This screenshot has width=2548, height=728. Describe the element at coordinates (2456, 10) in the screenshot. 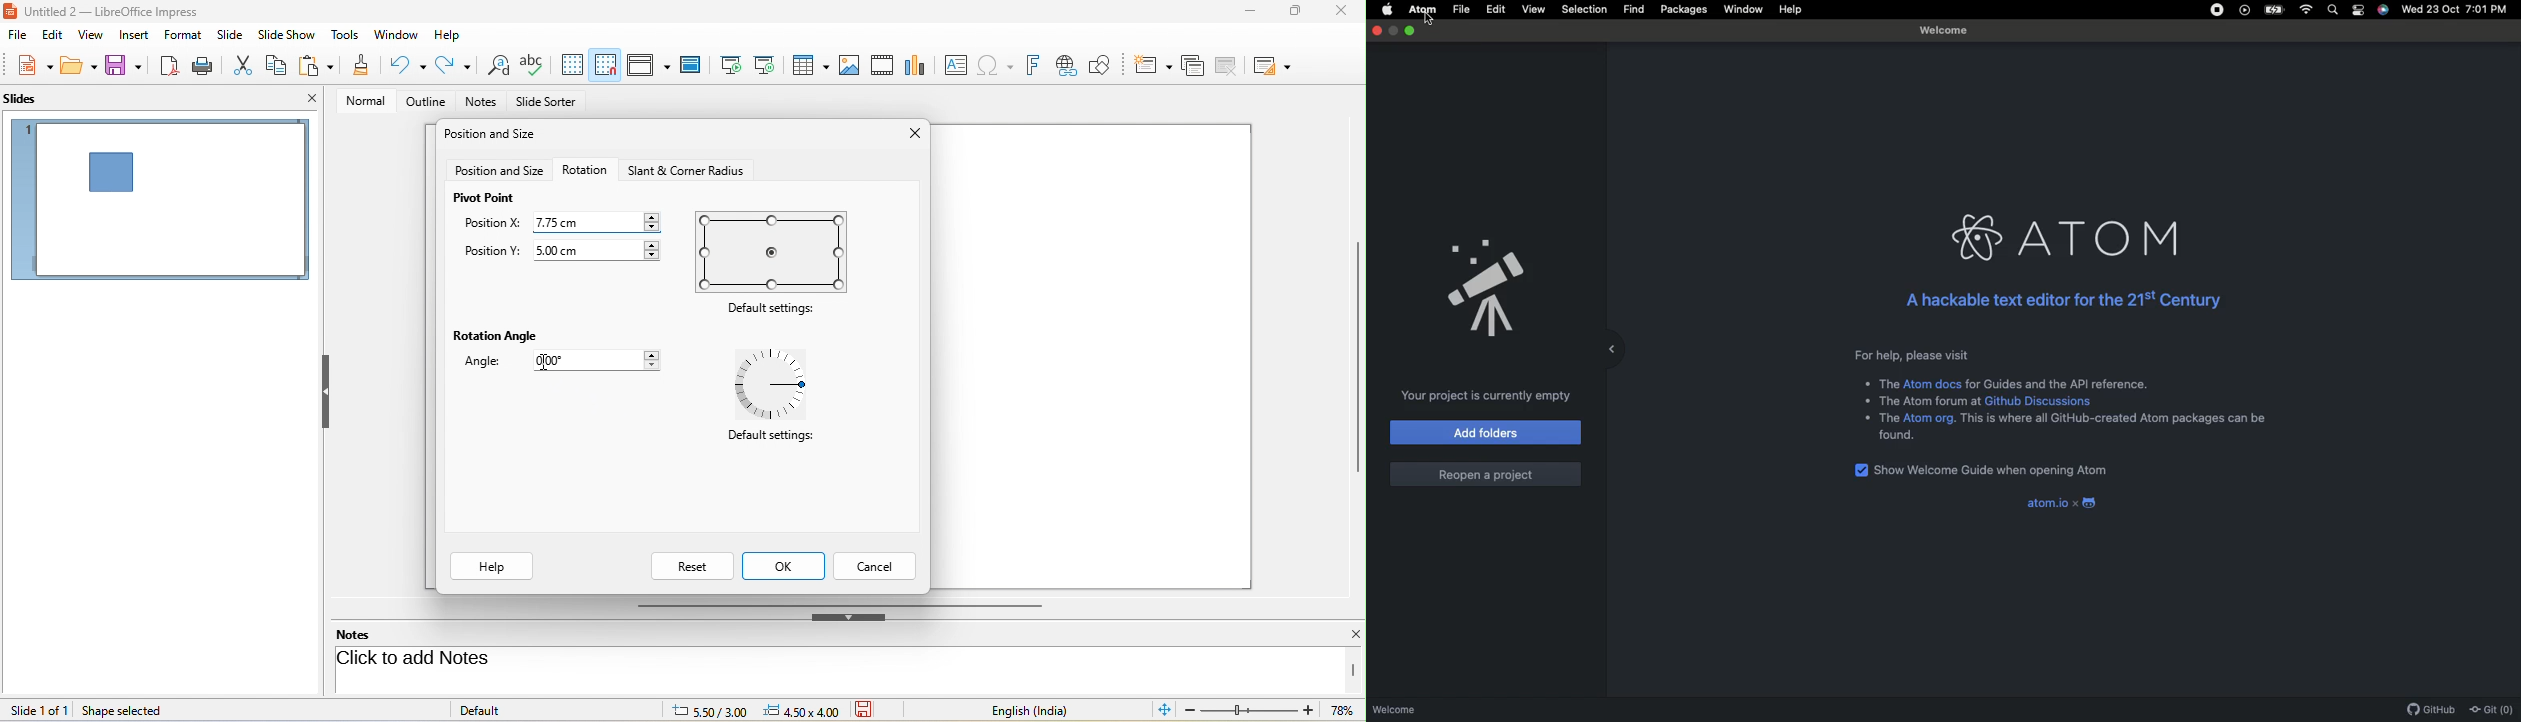

I see `Wed 23 Oct 7:01 PM` at that location.